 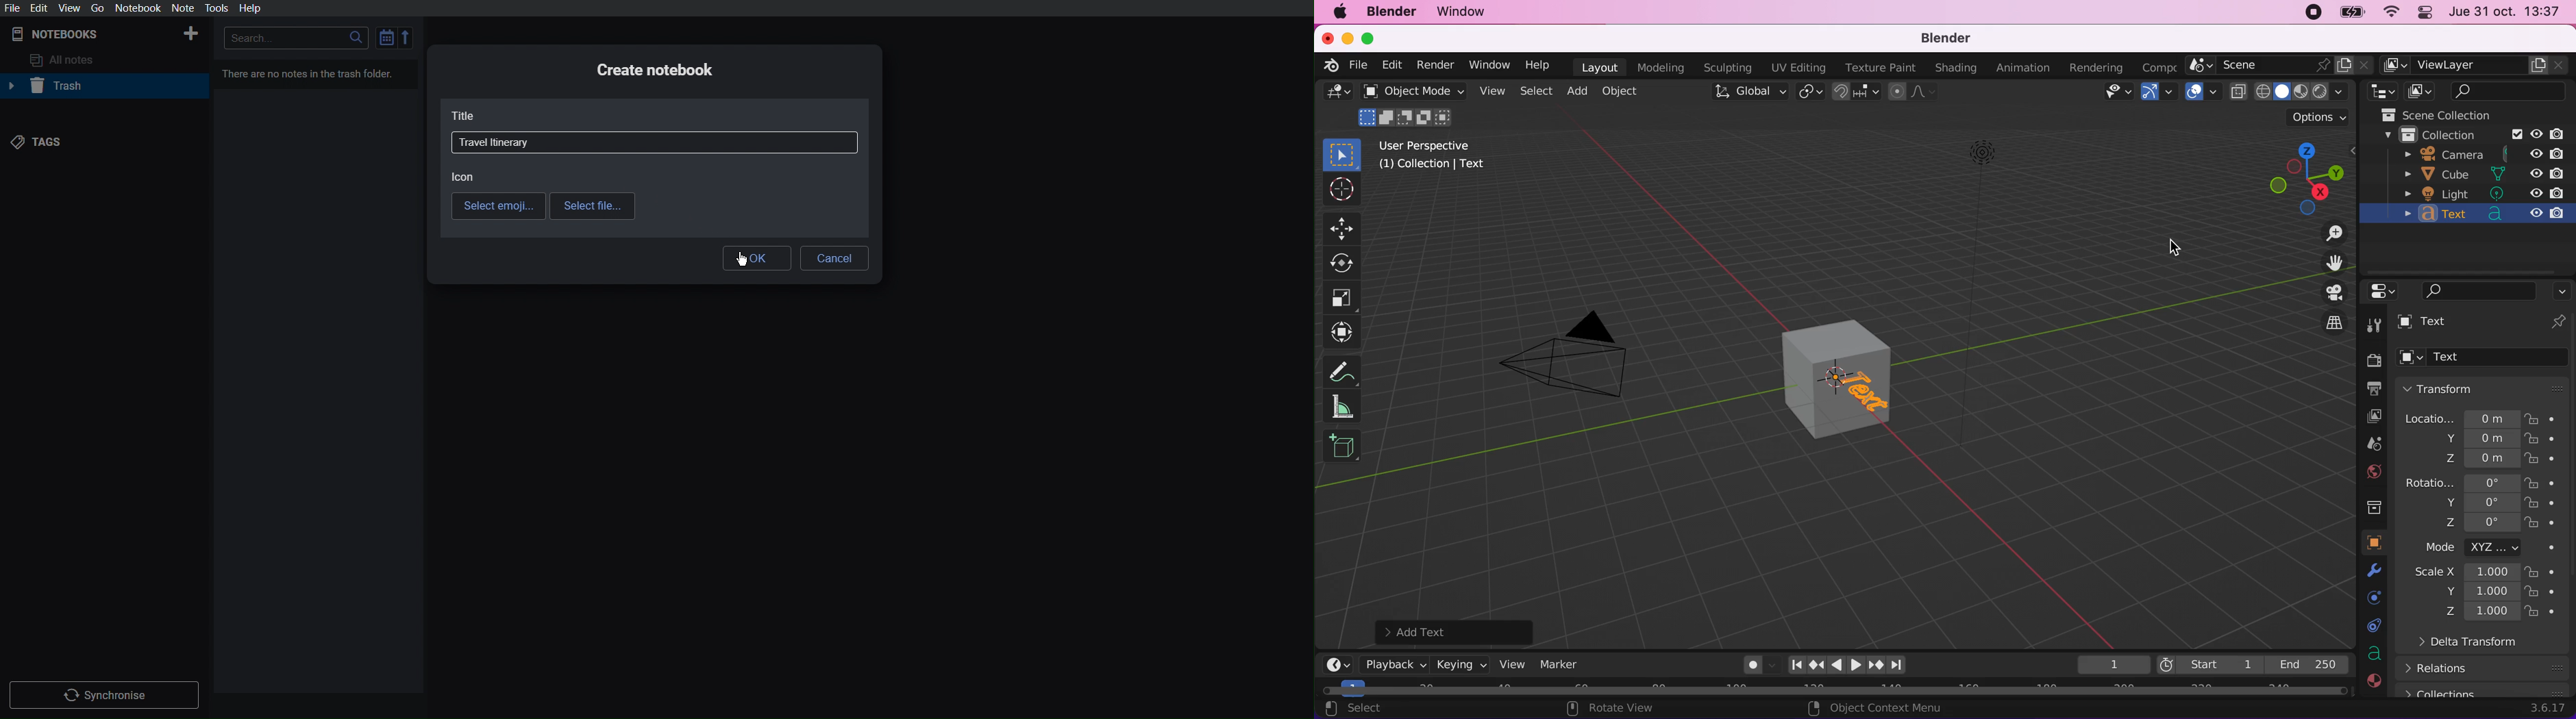 What do you see at coordinates (2471, 114) in the screenshot?
I see `scene collection` at bounding box center [2471, 114].